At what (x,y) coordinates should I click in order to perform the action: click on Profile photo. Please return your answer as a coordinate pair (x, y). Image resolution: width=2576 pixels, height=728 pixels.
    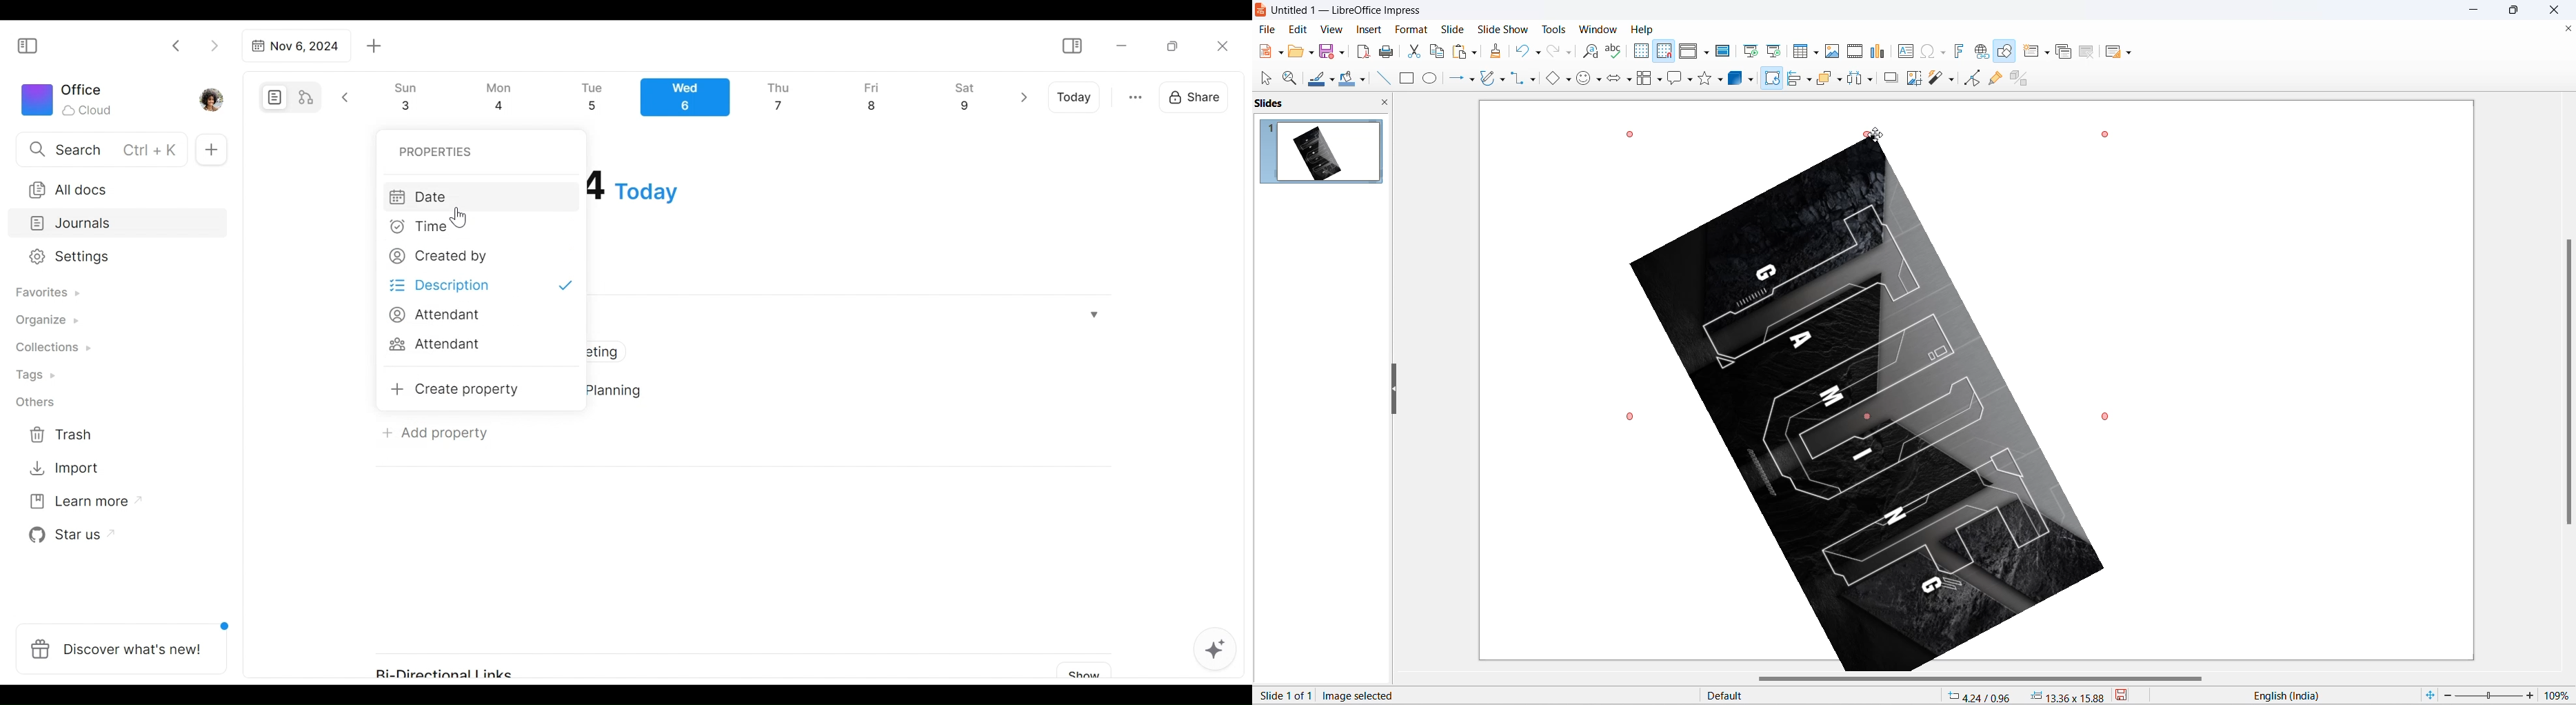
    Looking at the image, I should click on (213, 97).